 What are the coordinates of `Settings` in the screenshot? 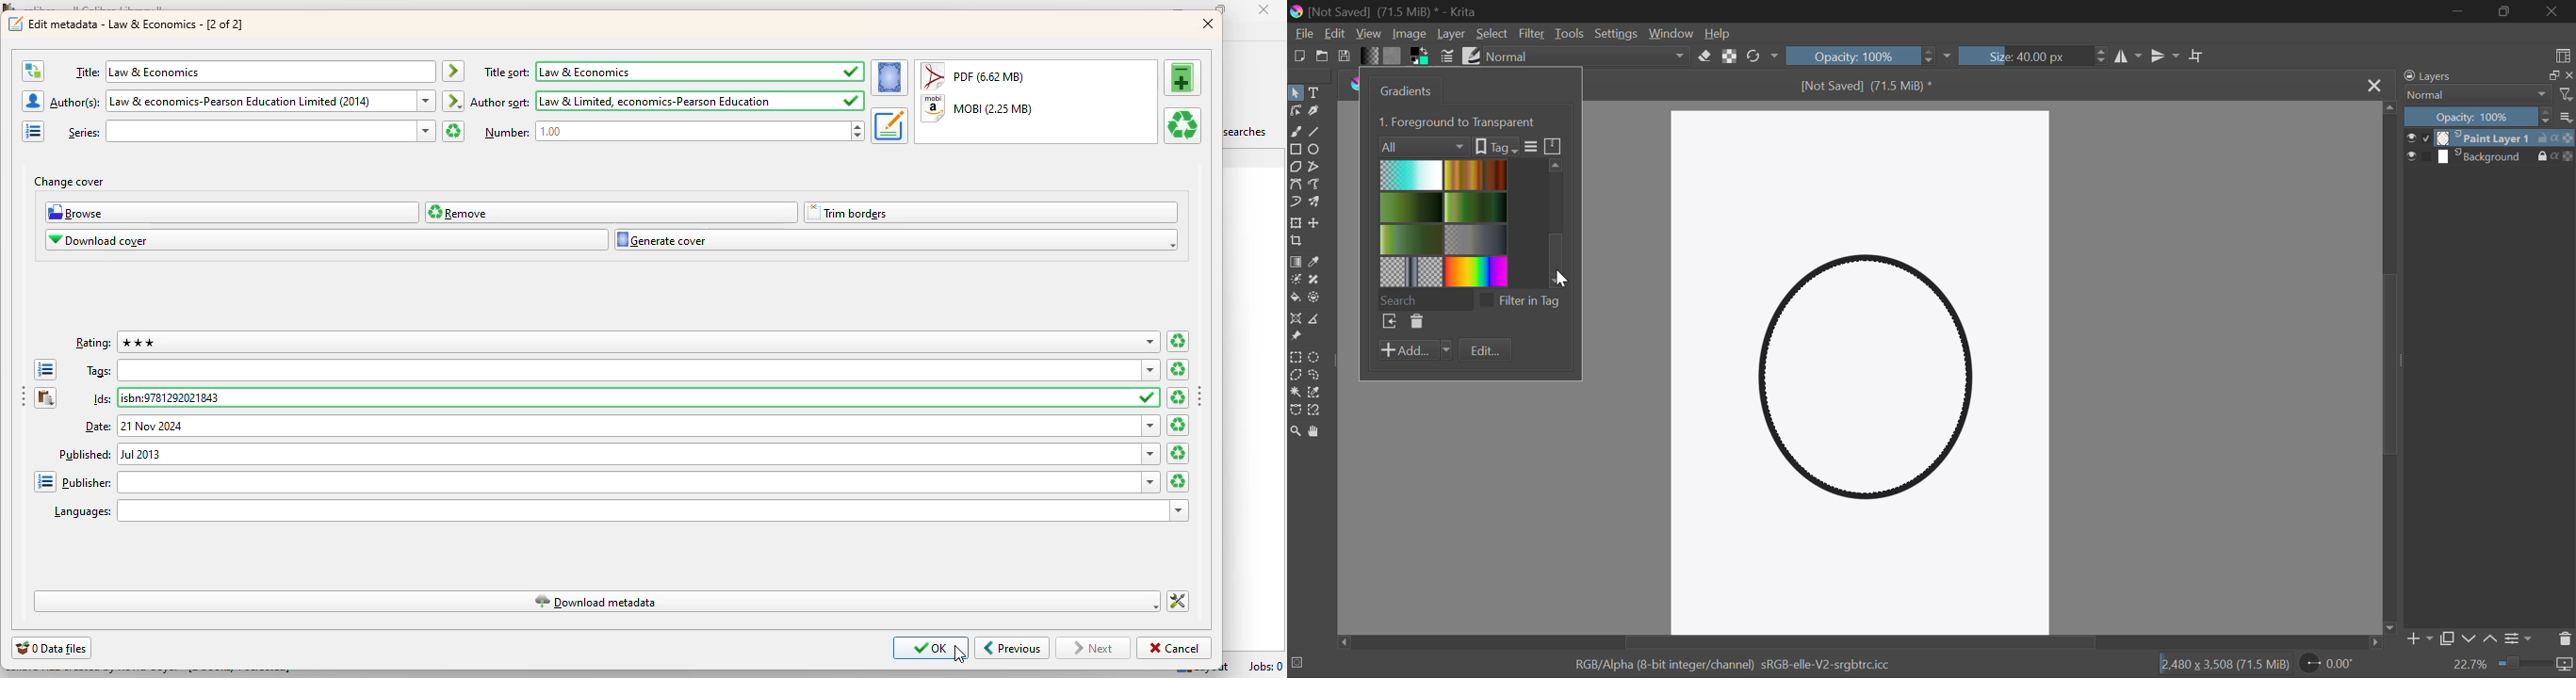 It's located at (1615, 33).